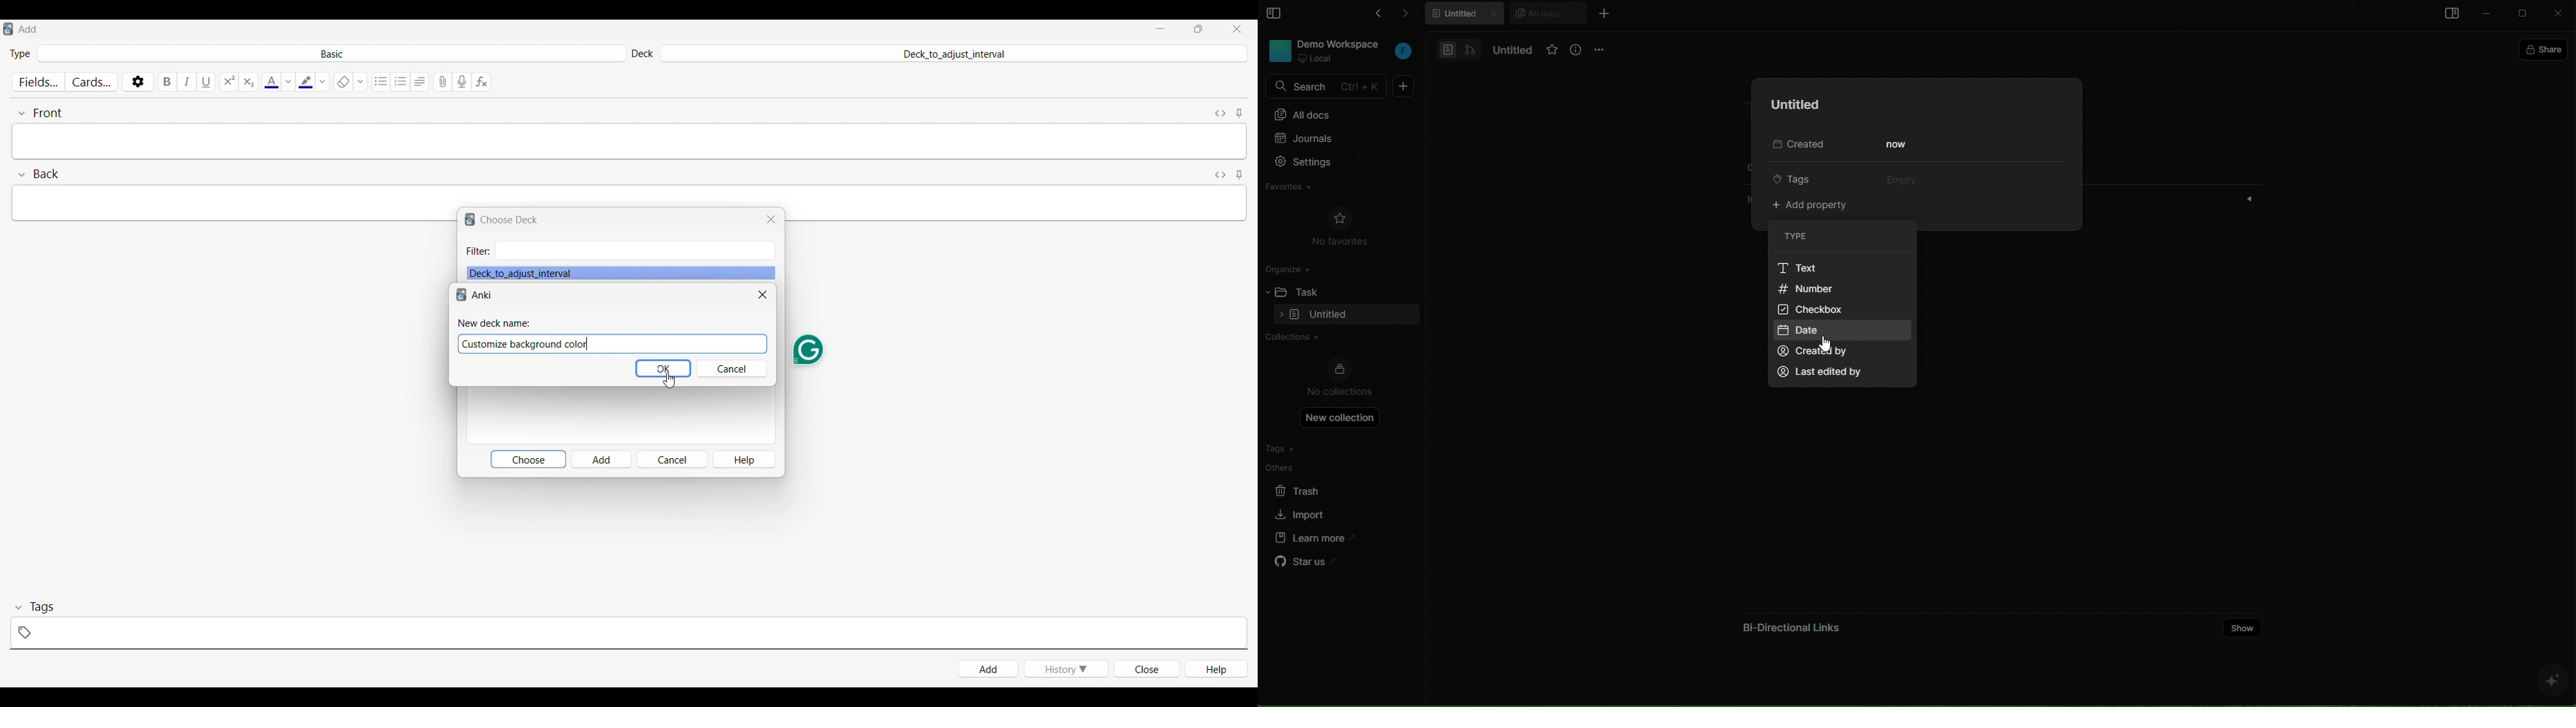 Image resolution: width=2576 pixels, height=728 pixels. Describe the element at coordinates (1602, 49) in the screenshot. I see `options` at that location.